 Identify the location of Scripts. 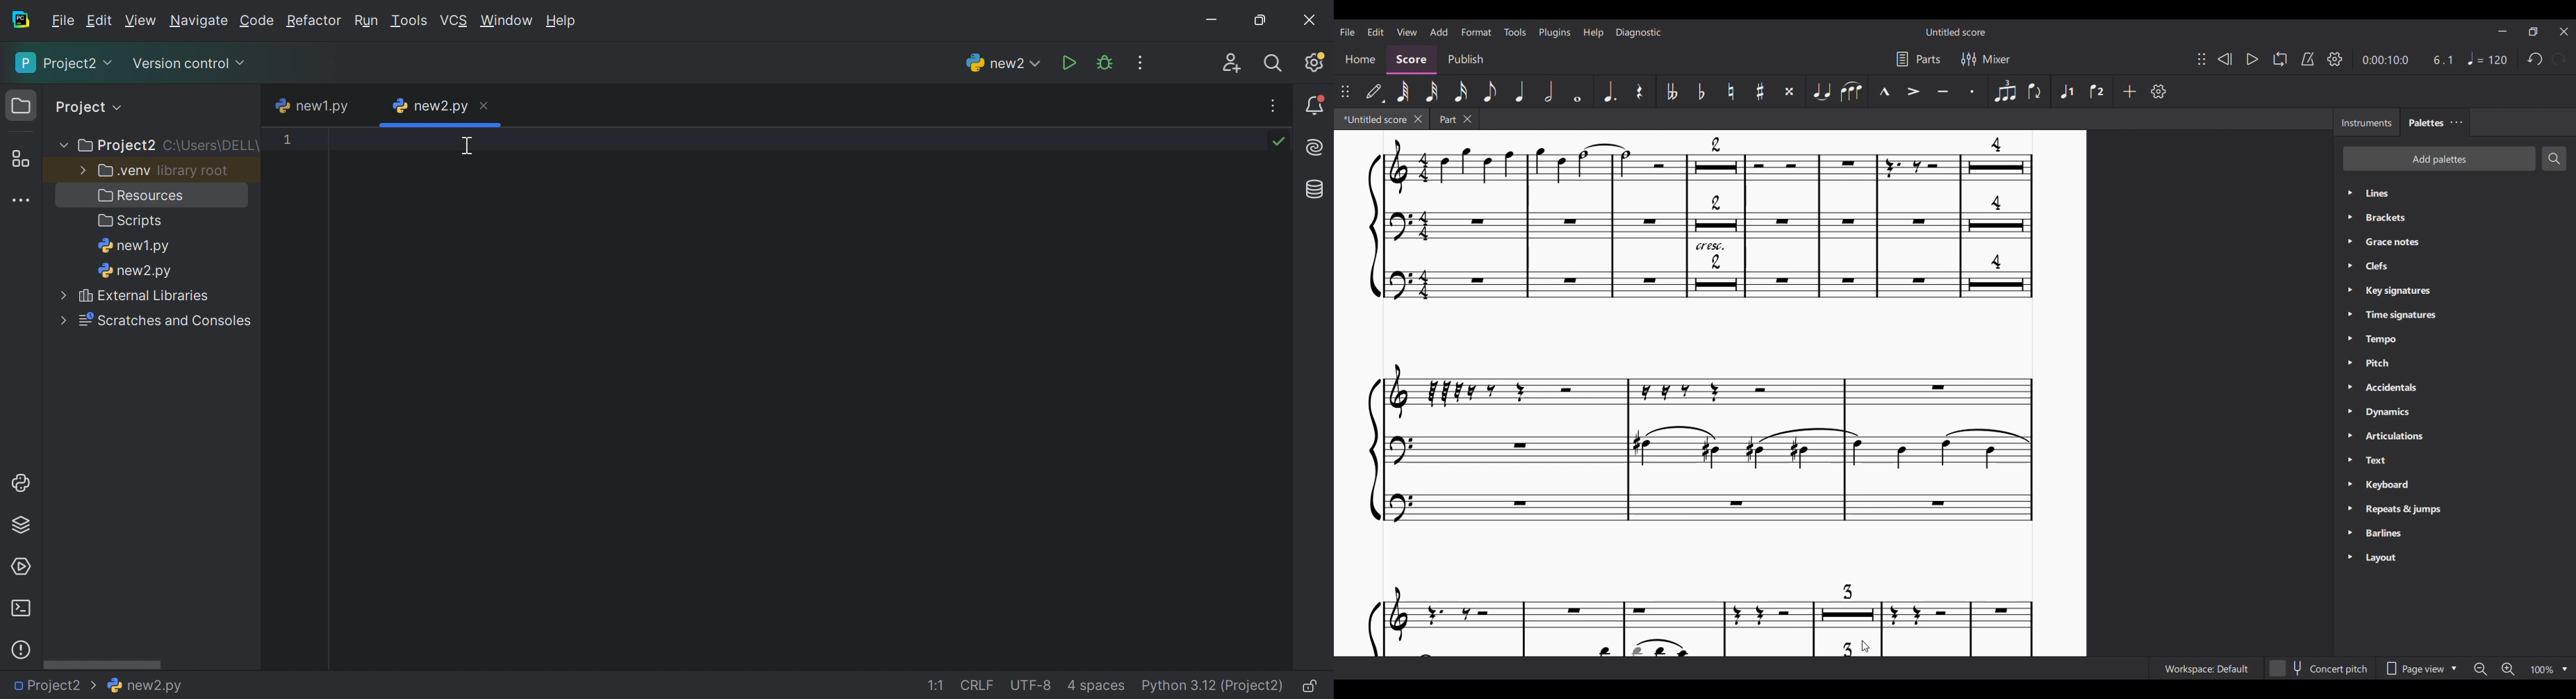
(128, 222).